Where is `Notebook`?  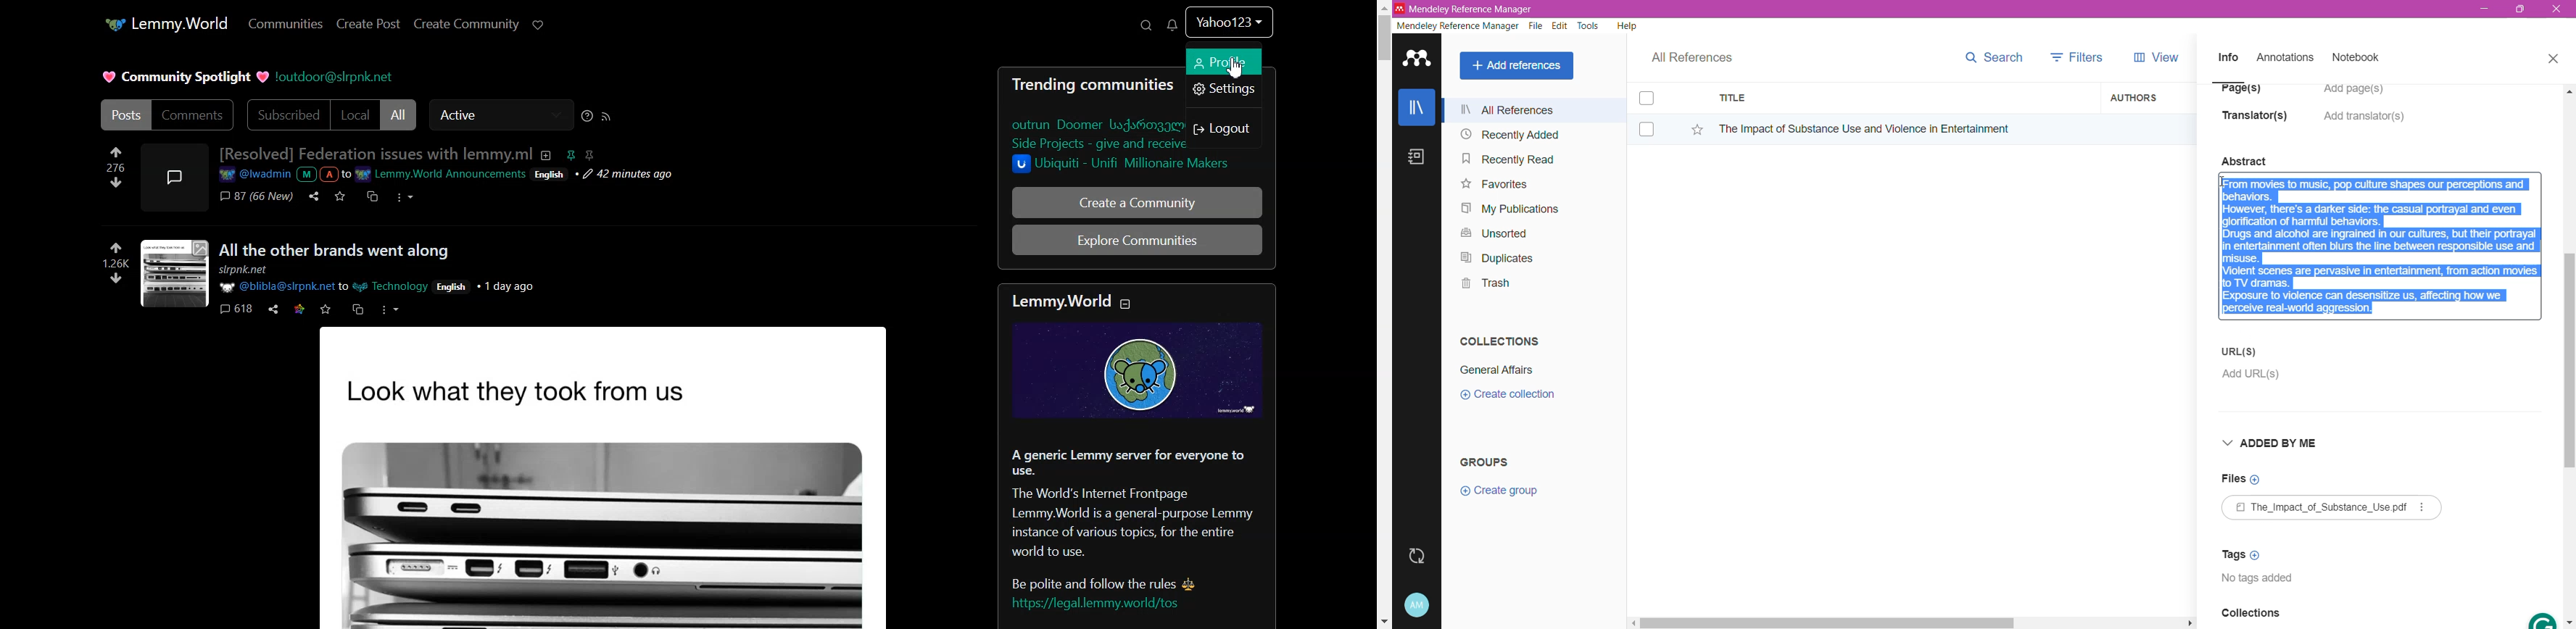
Notebook is located at coordinates (2360, 59).